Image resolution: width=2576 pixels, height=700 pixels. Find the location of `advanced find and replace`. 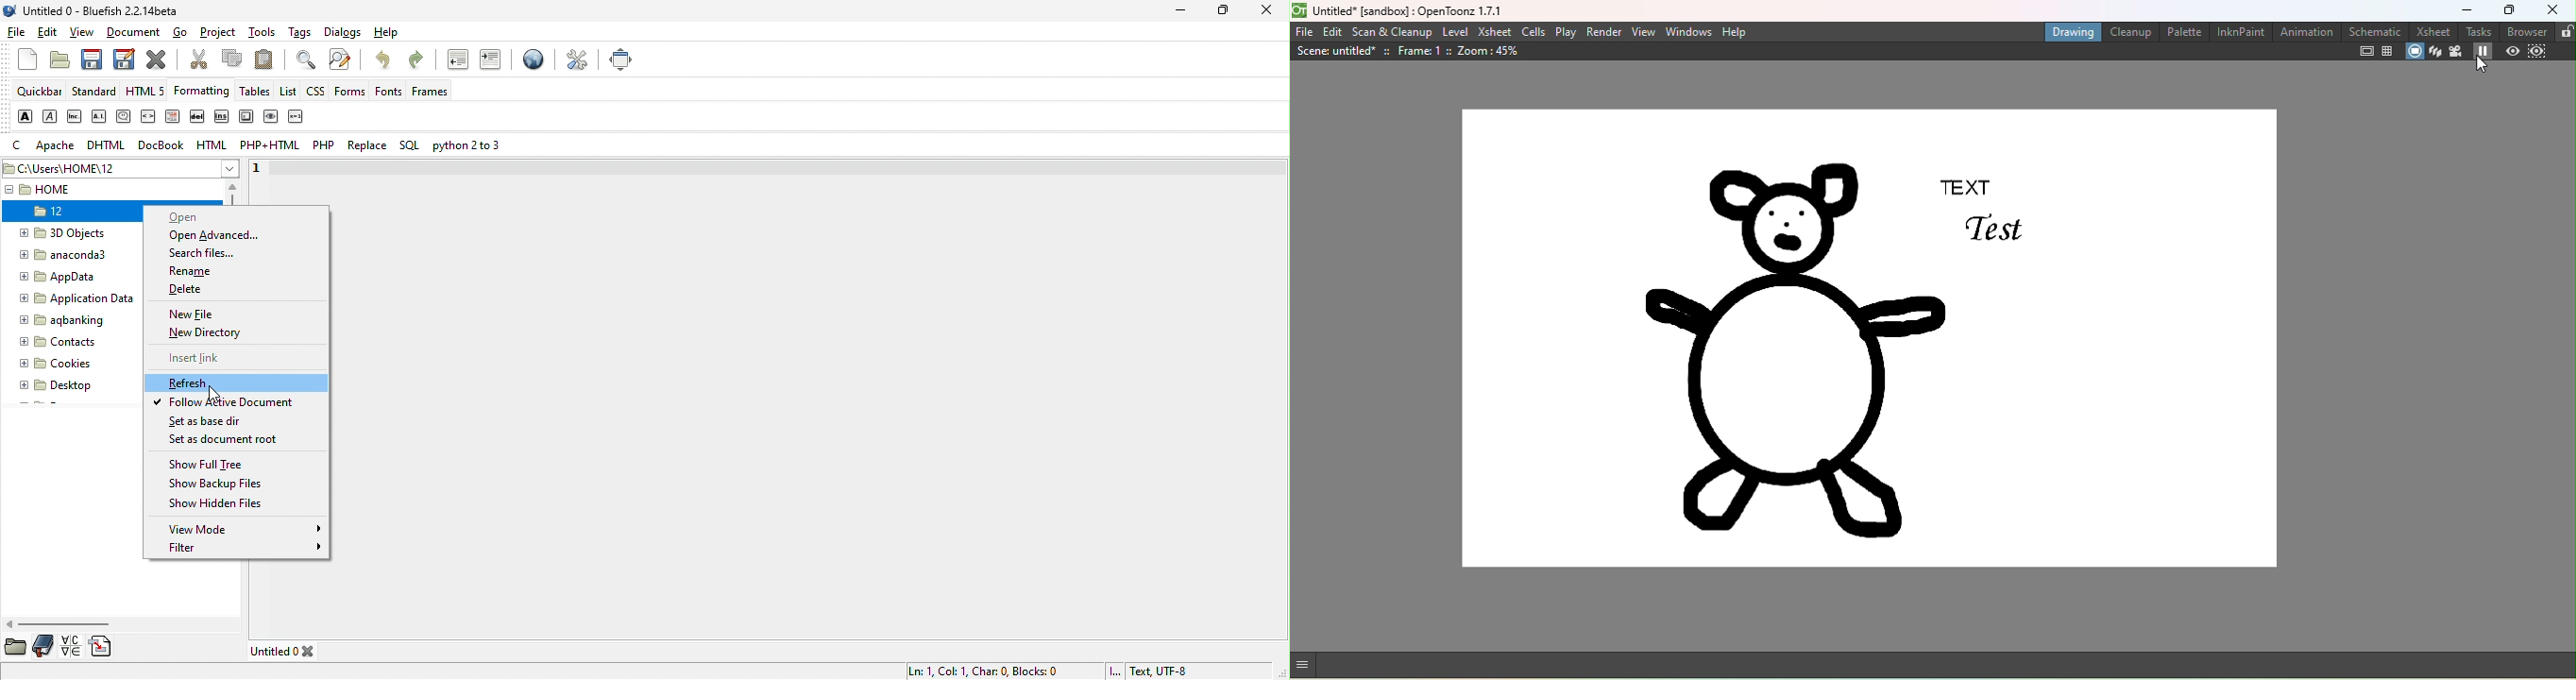

advanced find and replace is located at coordinates (343, 60).